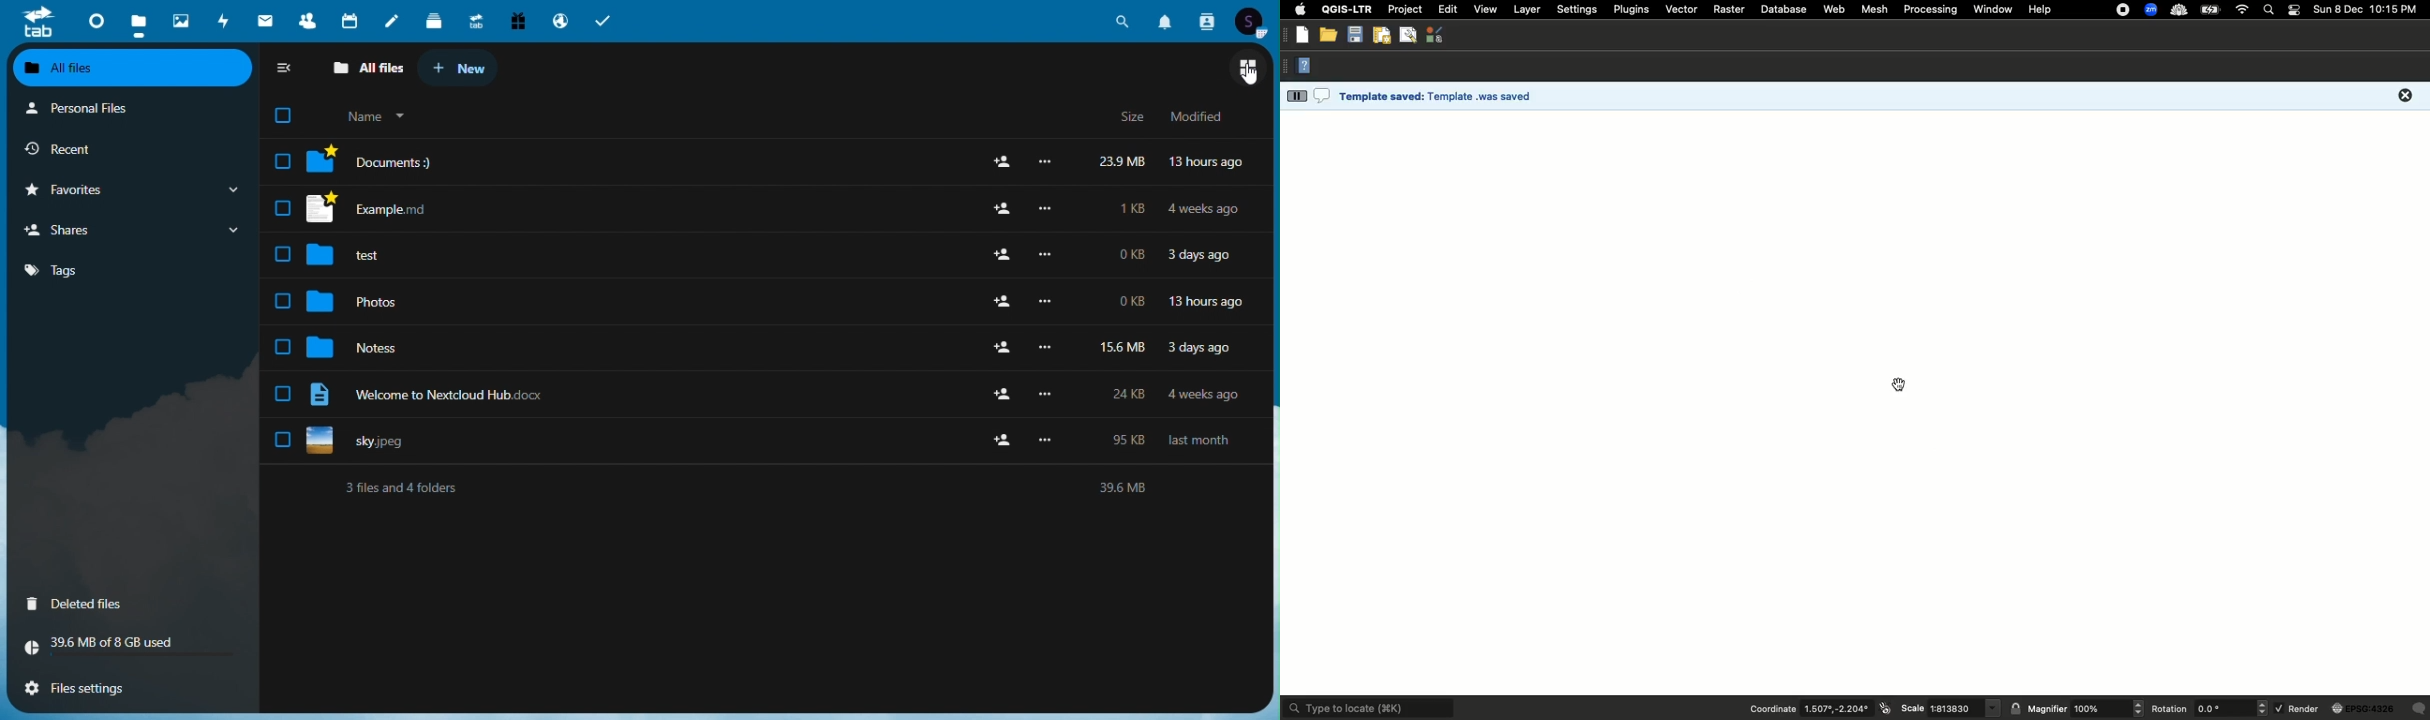 Image resolution: width=2436 pixels, height=728 pixels. What do you see at coordinates (2109, 709) in the screenshot?
I see `magnifier` at bounding box center [2109, 709].